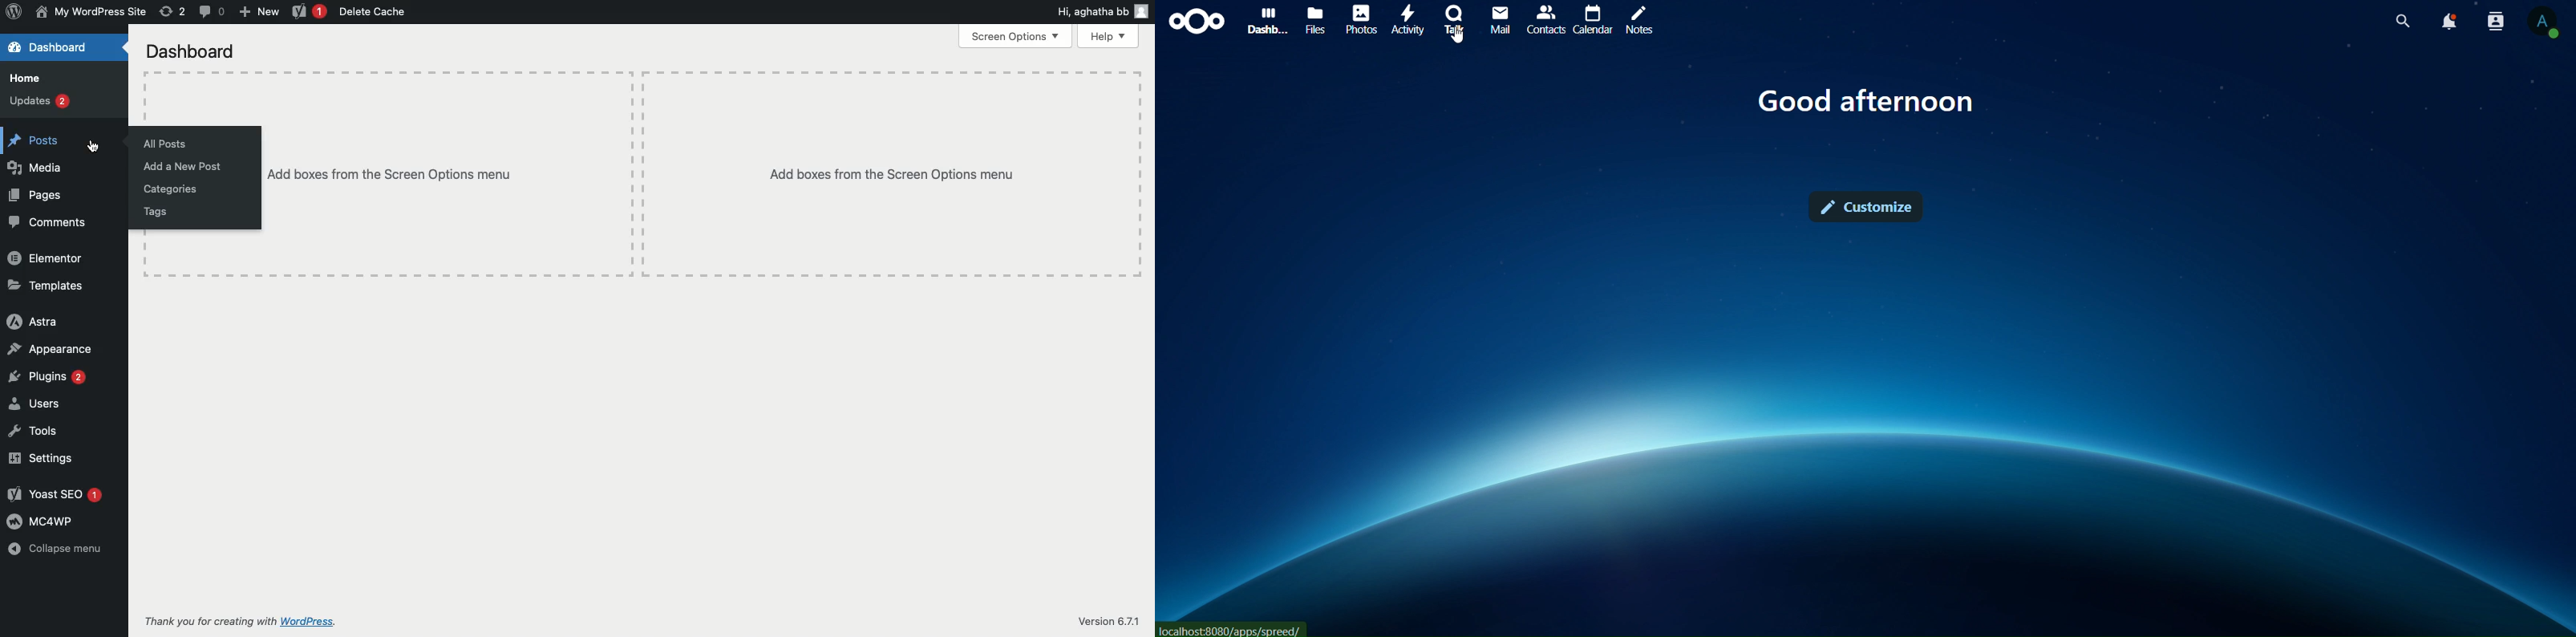  I want to click on Settings, so click(46, 459).